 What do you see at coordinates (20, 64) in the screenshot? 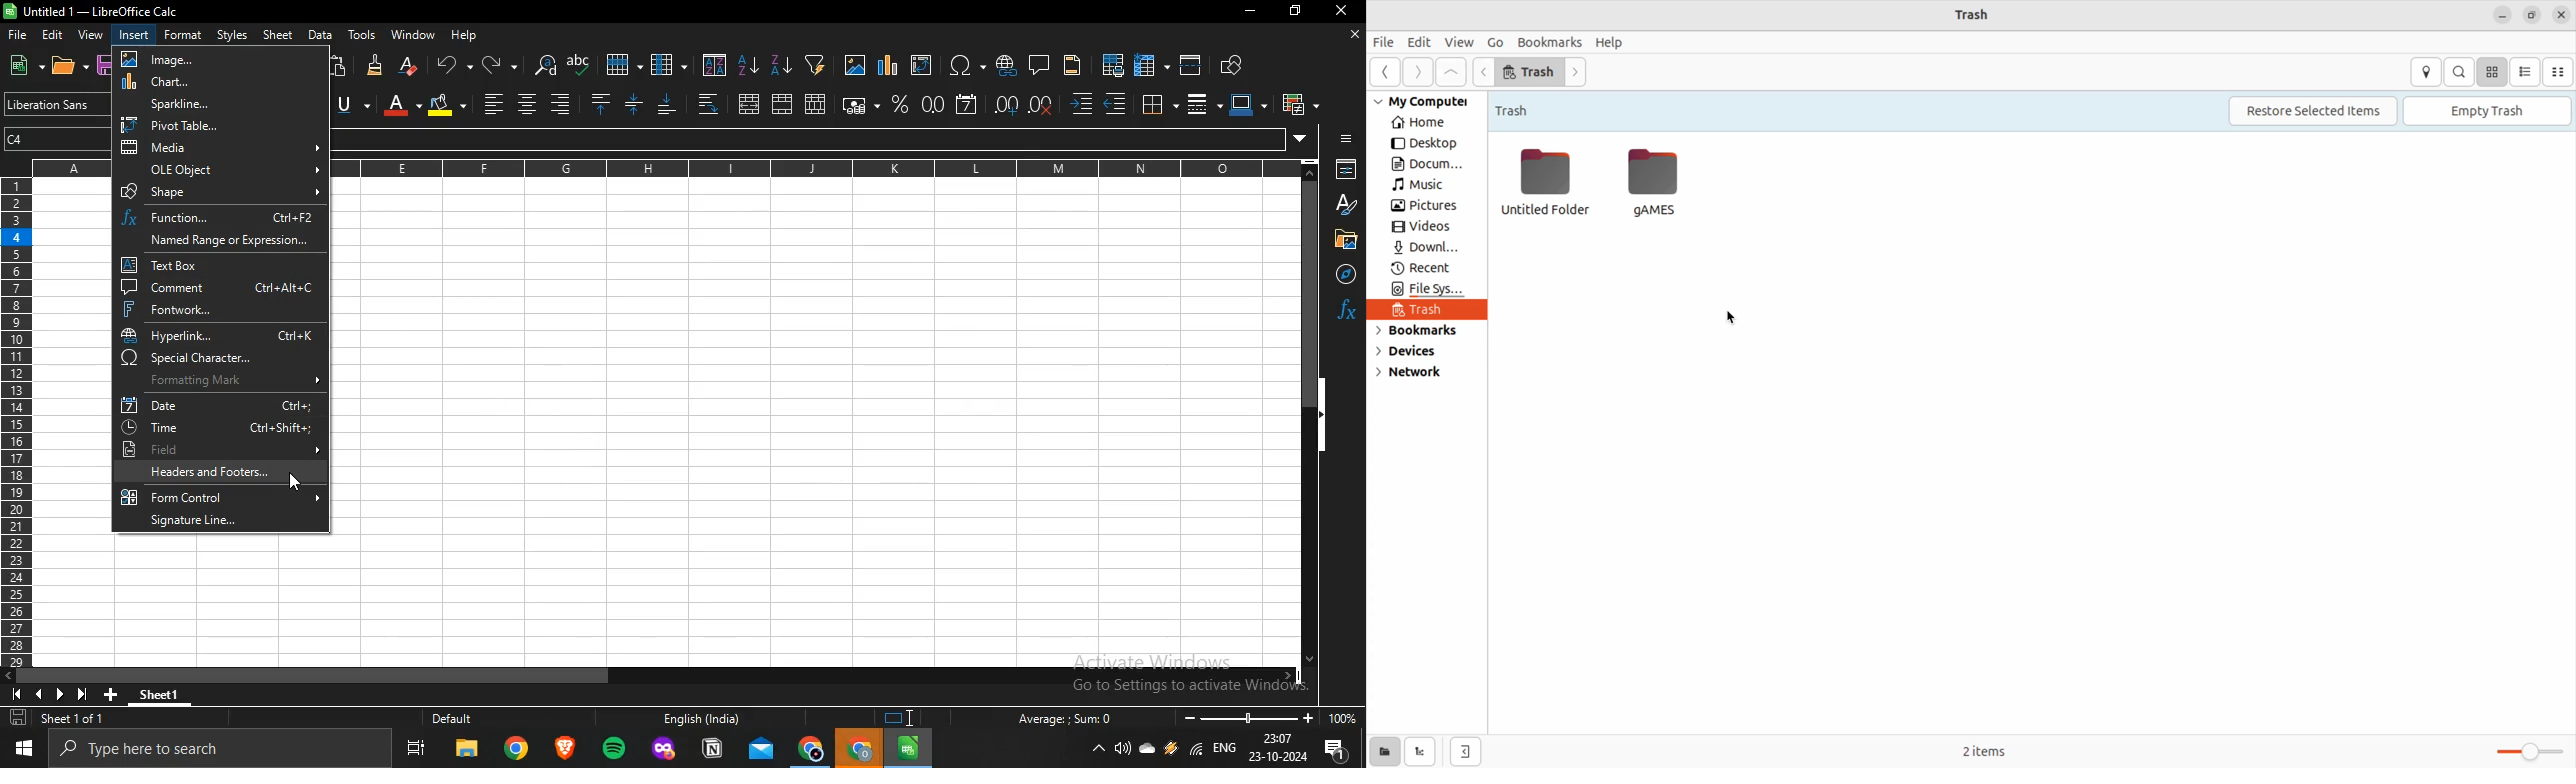
I see `new ` at bounding box center [20, 64].